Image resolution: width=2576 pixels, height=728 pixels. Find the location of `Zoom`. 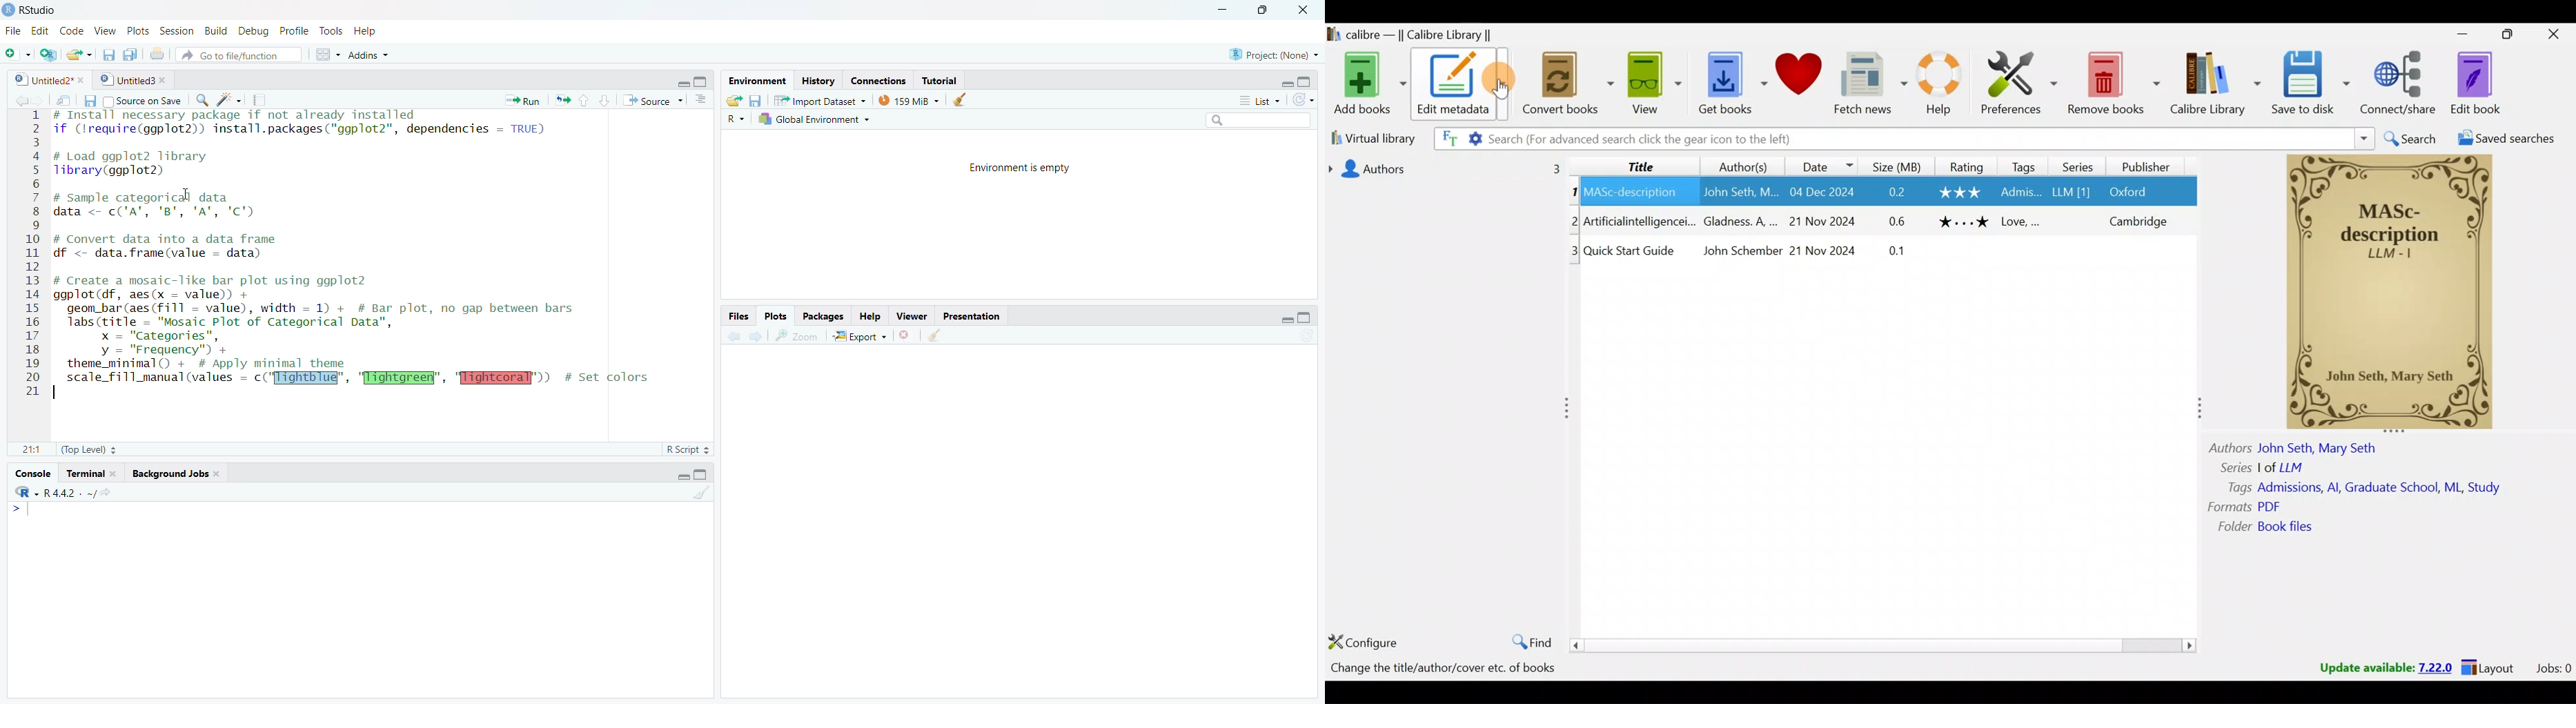

Zoom is located at coordinates (798, 336).